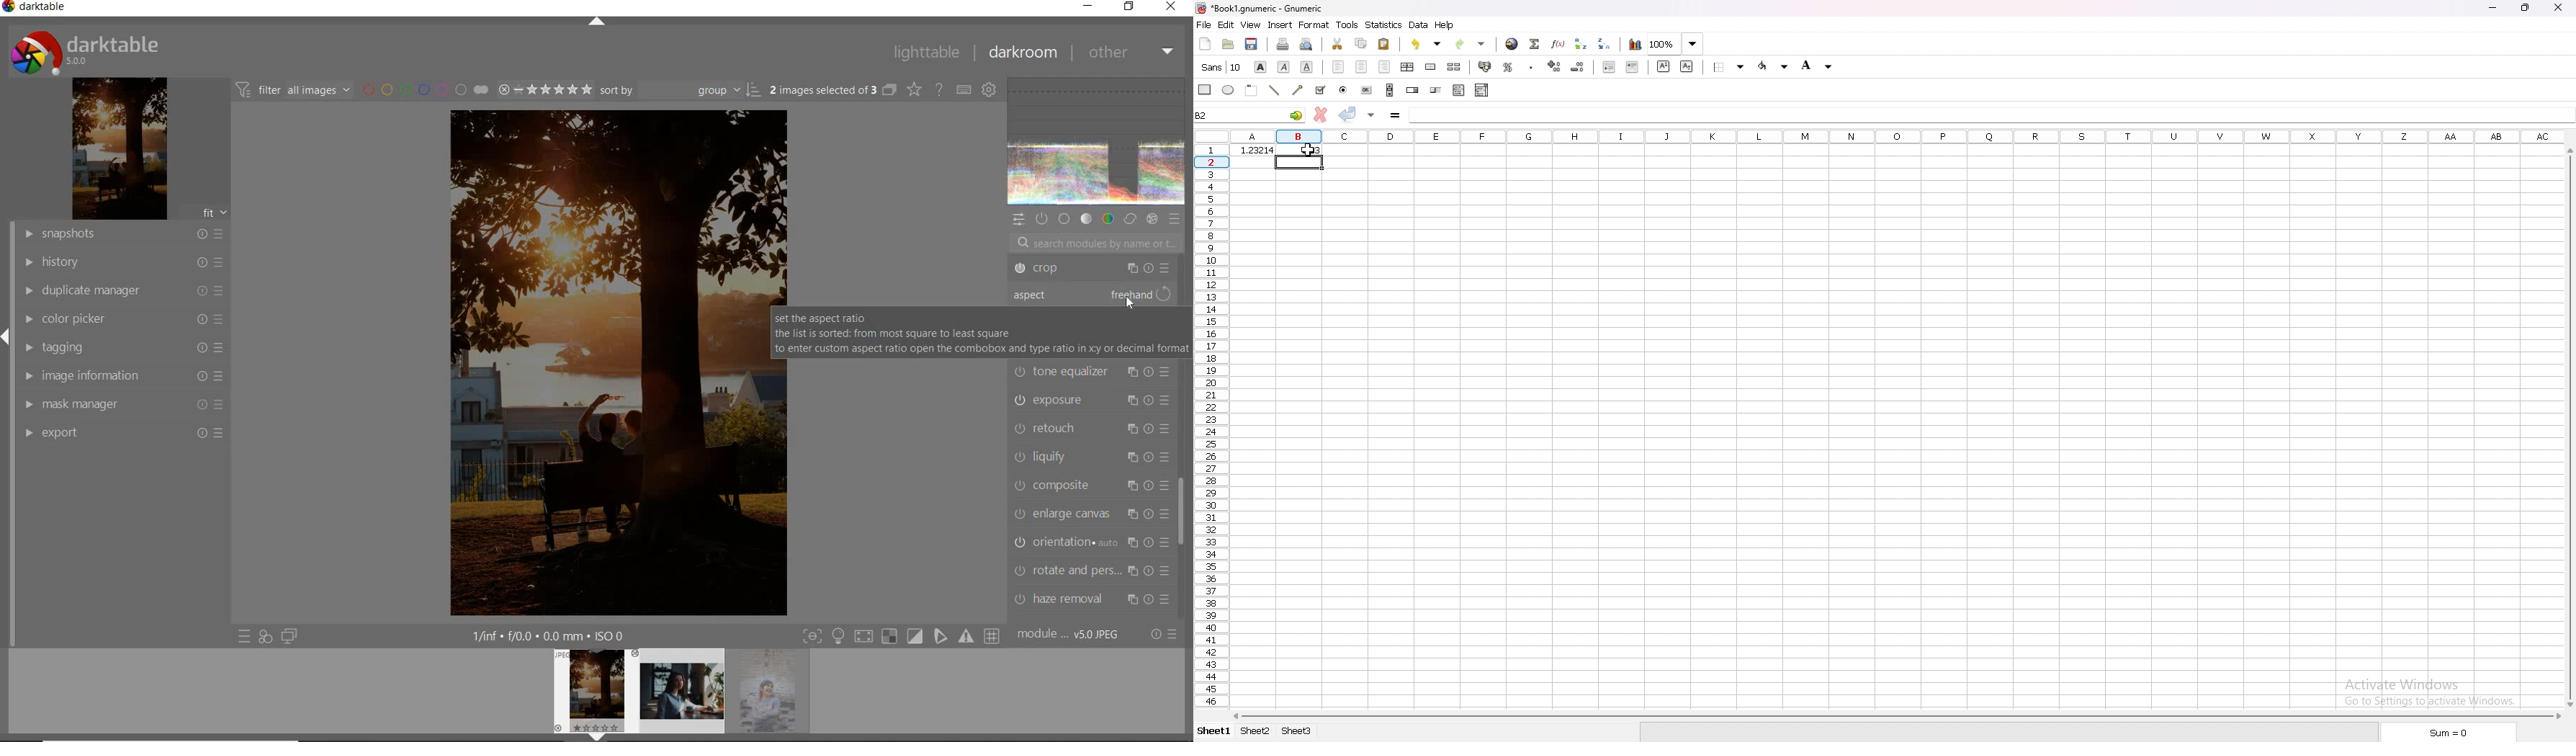 This screenshot has width=2576, height=756. What do you see at coordinates (1108, 220) in the screenshot?
I see `color` at bounding box center [1108, 220].